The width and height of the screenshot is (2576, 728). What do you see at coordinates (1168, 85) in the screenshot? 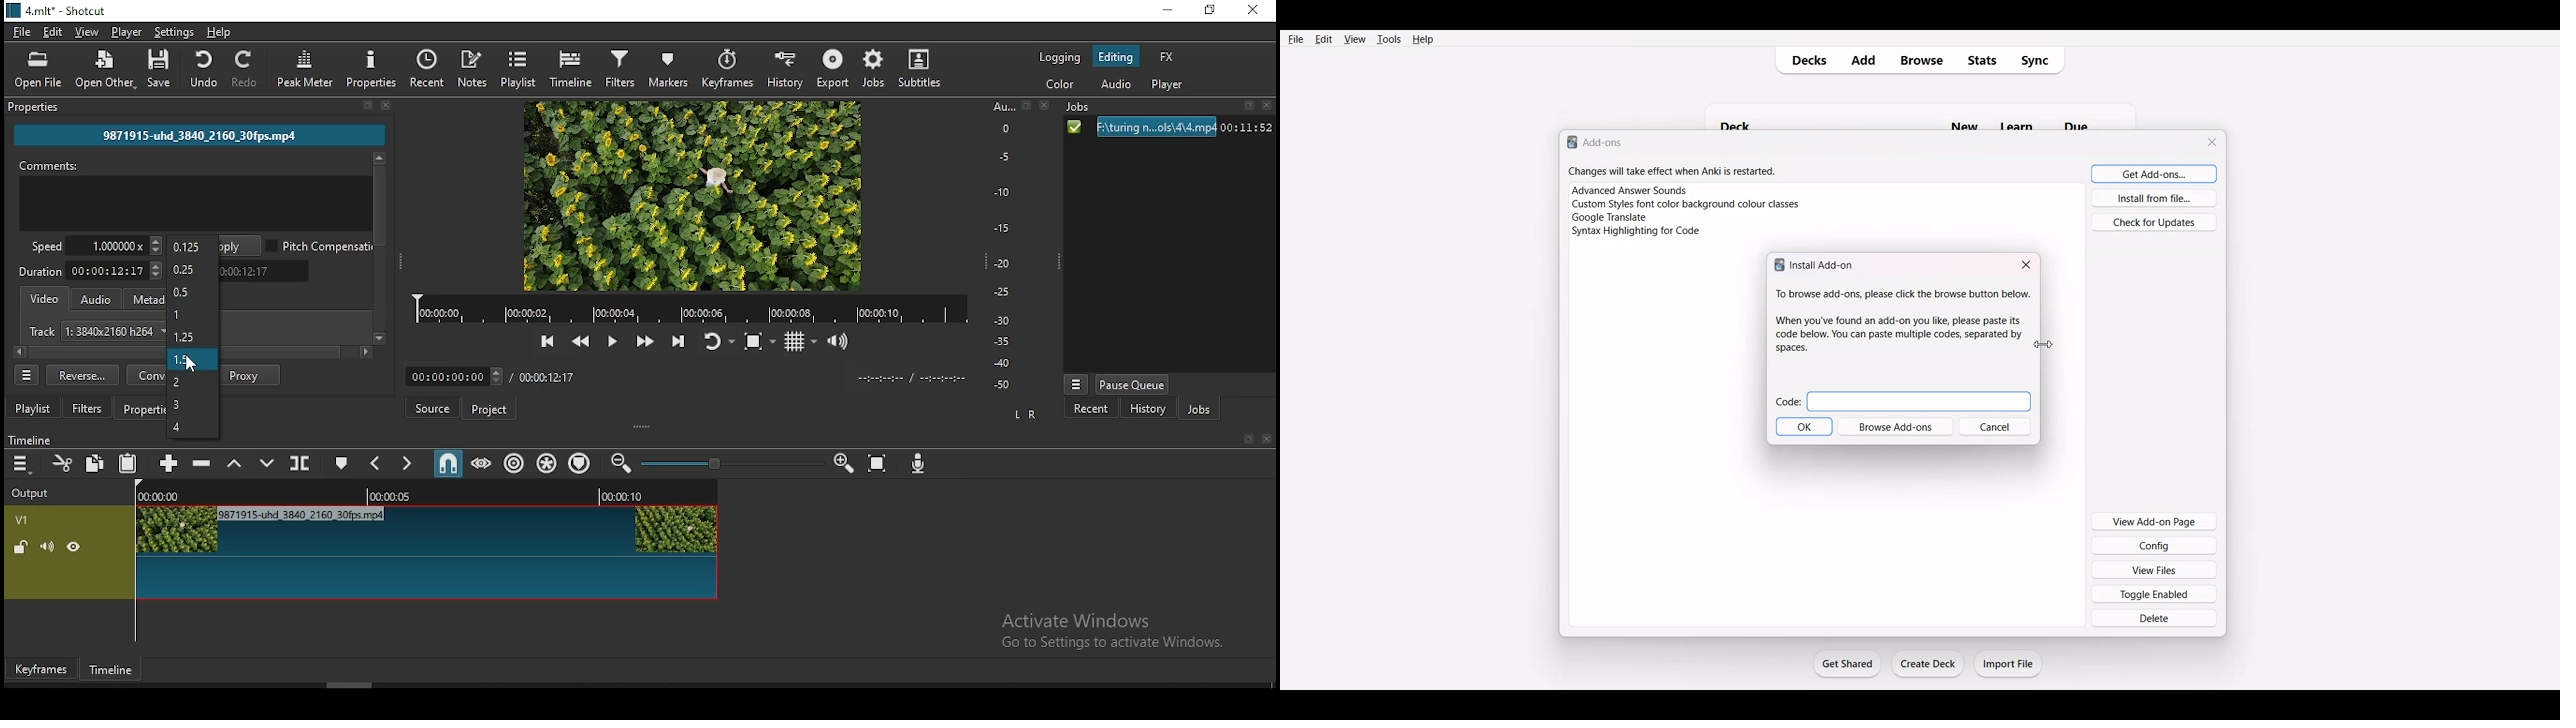
I see `player` at bounding box center [1168, 85].